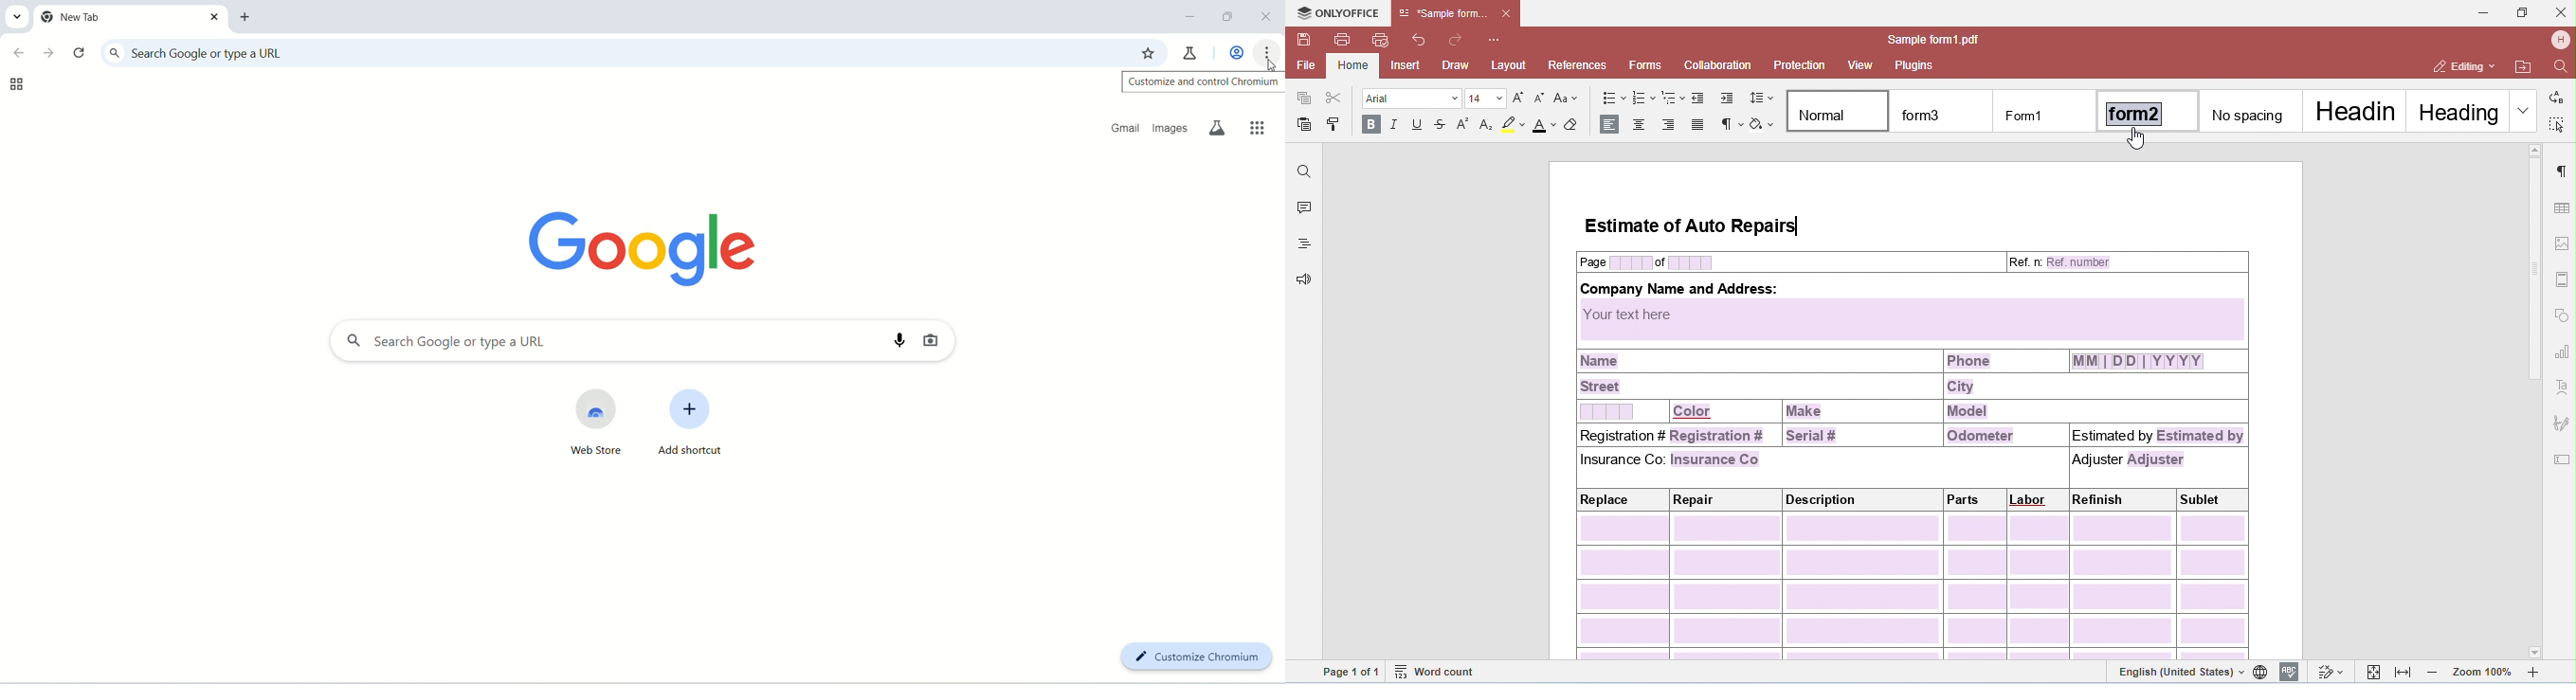  What do you see at coordinates (1267, 17) in the screenshot?
I see `close` at bounding box center [1267, 17].